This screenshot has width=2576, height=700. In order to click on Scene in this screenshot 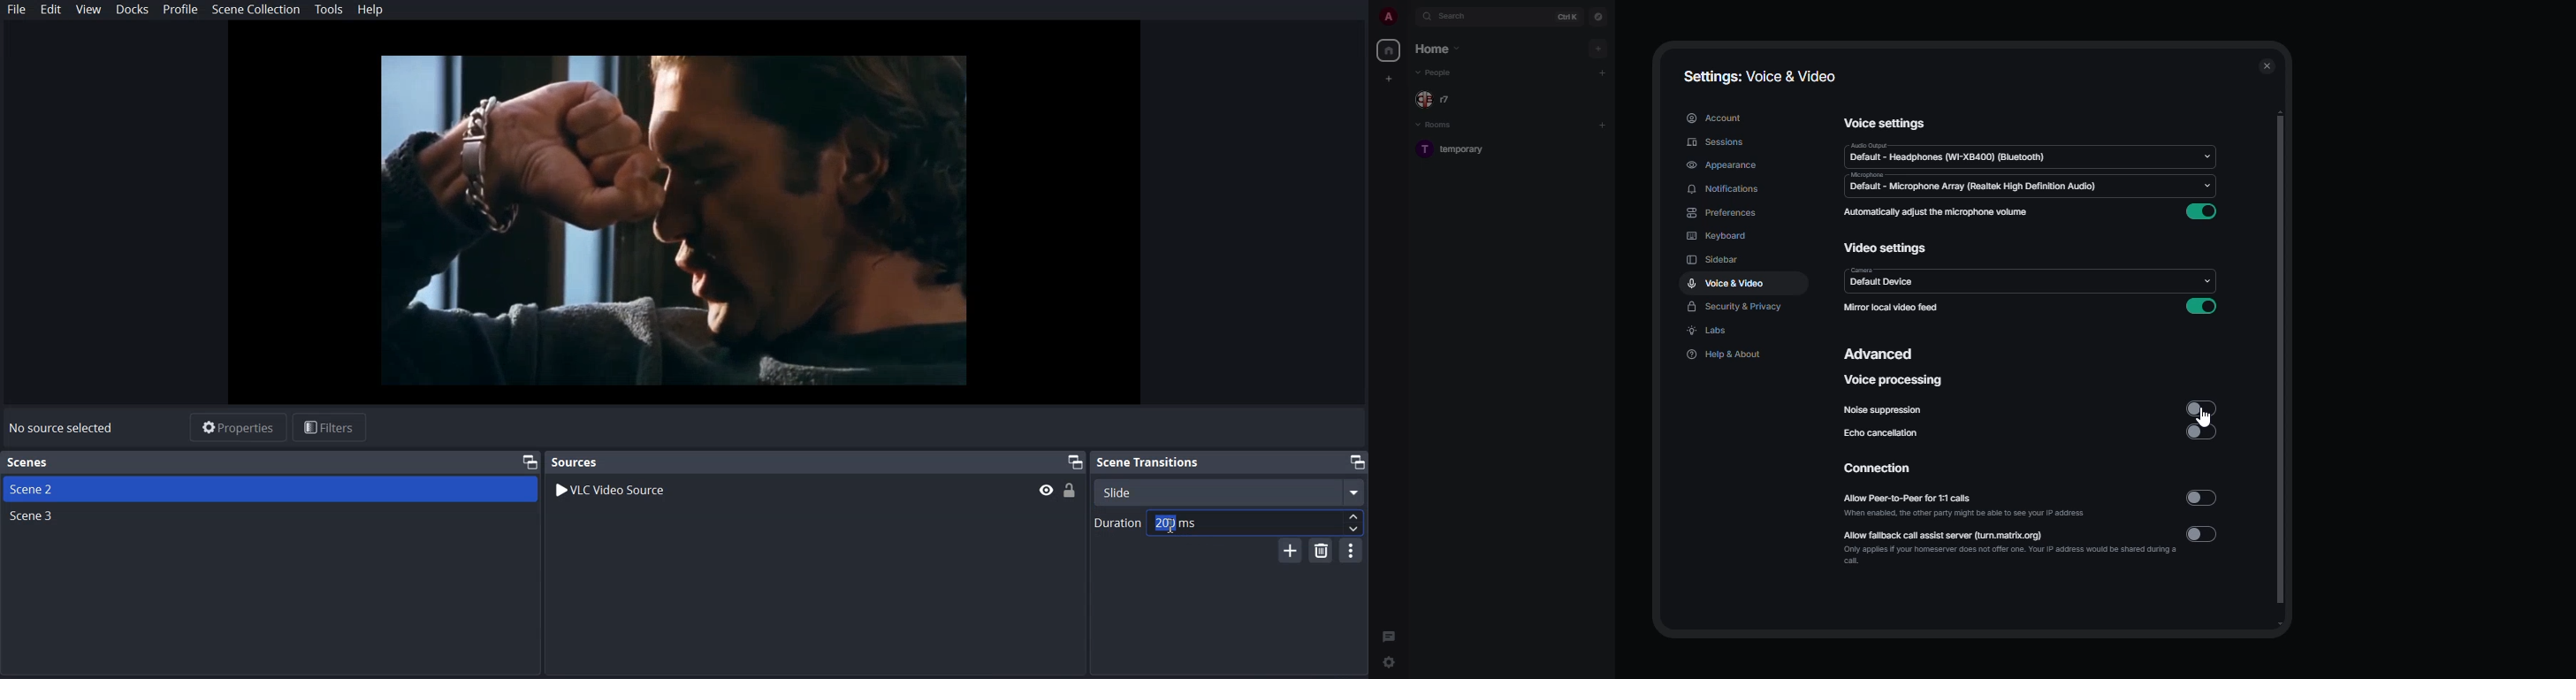, I will do `click(35, 516)`.